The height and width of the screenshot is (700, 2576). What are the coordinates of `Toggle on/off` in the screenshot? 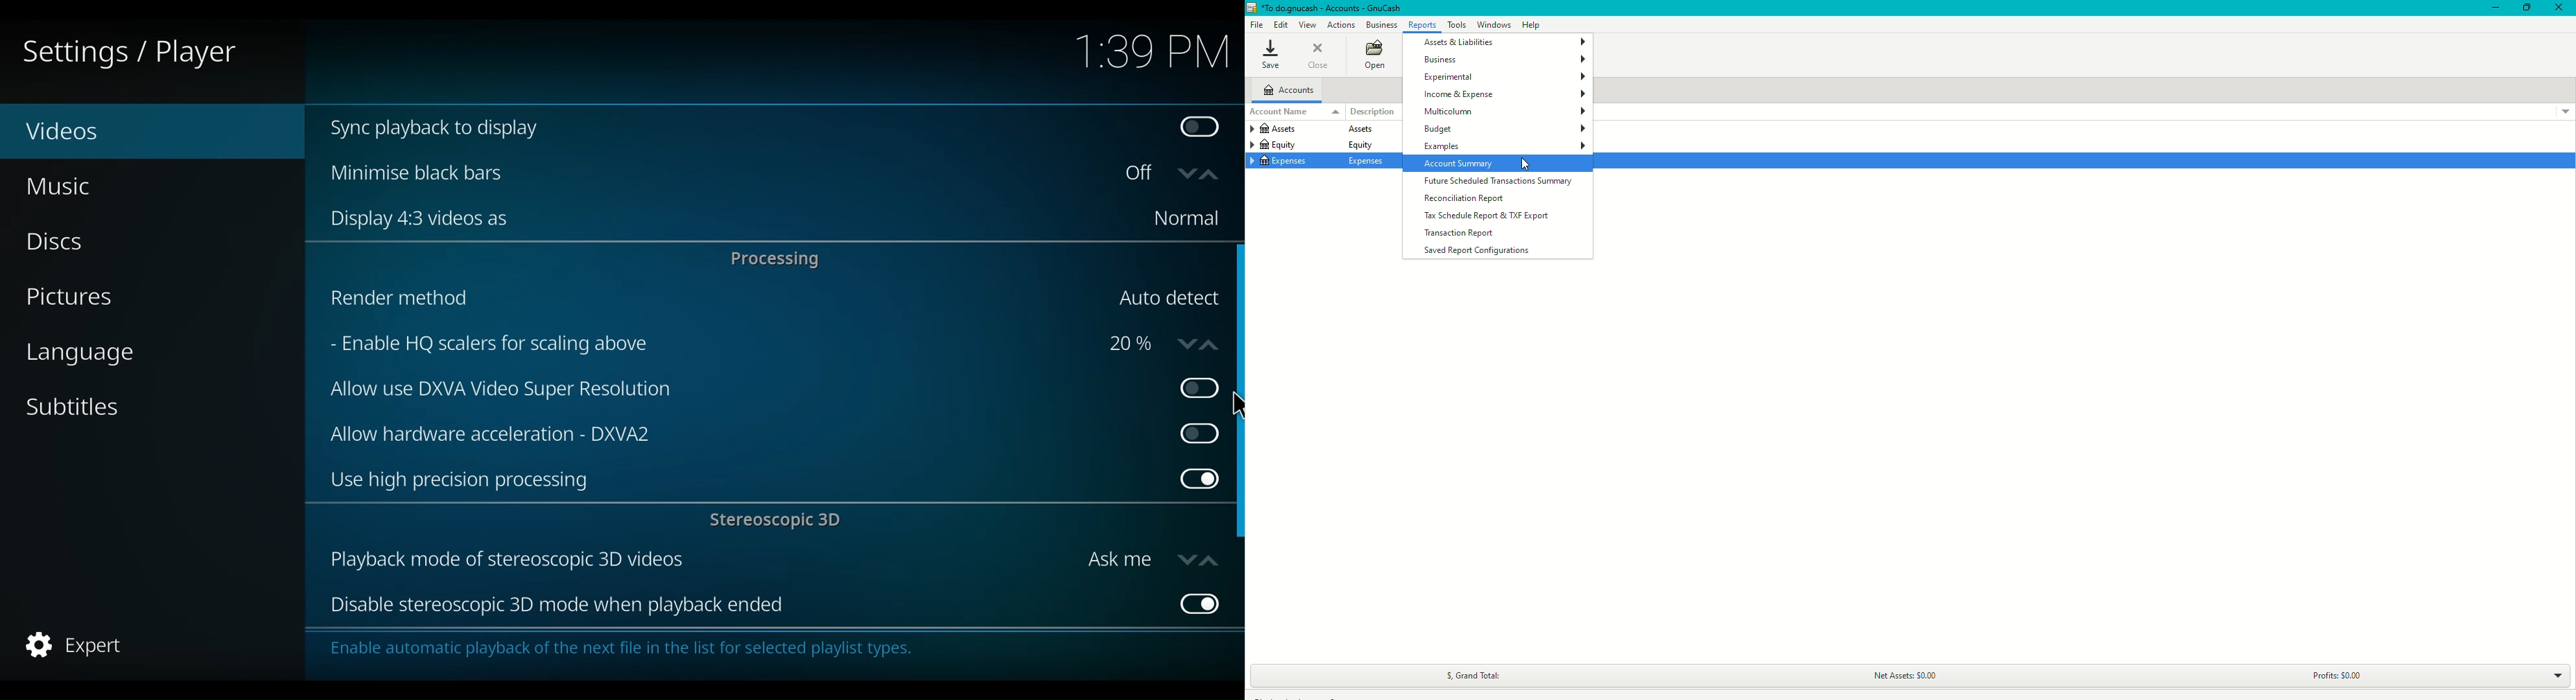 It's located at (1192, 388).